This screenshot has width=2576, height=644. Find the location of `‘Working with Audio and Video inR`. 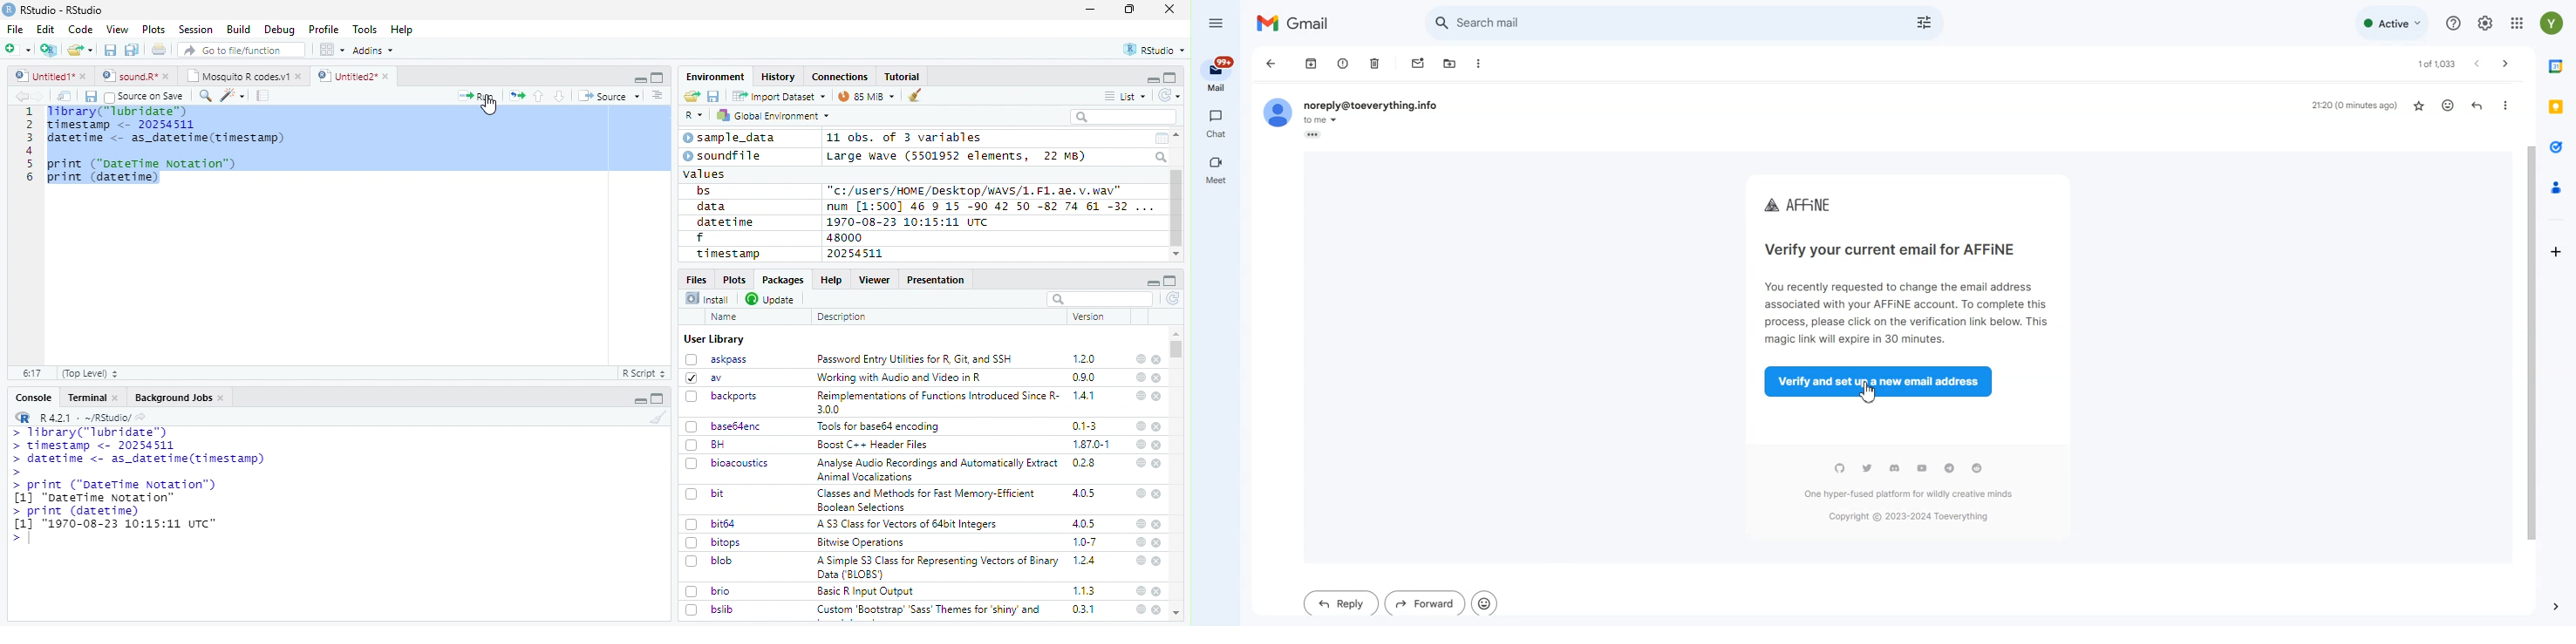

‘Working with Audio and Video inR is located at coordinates (901, 378).